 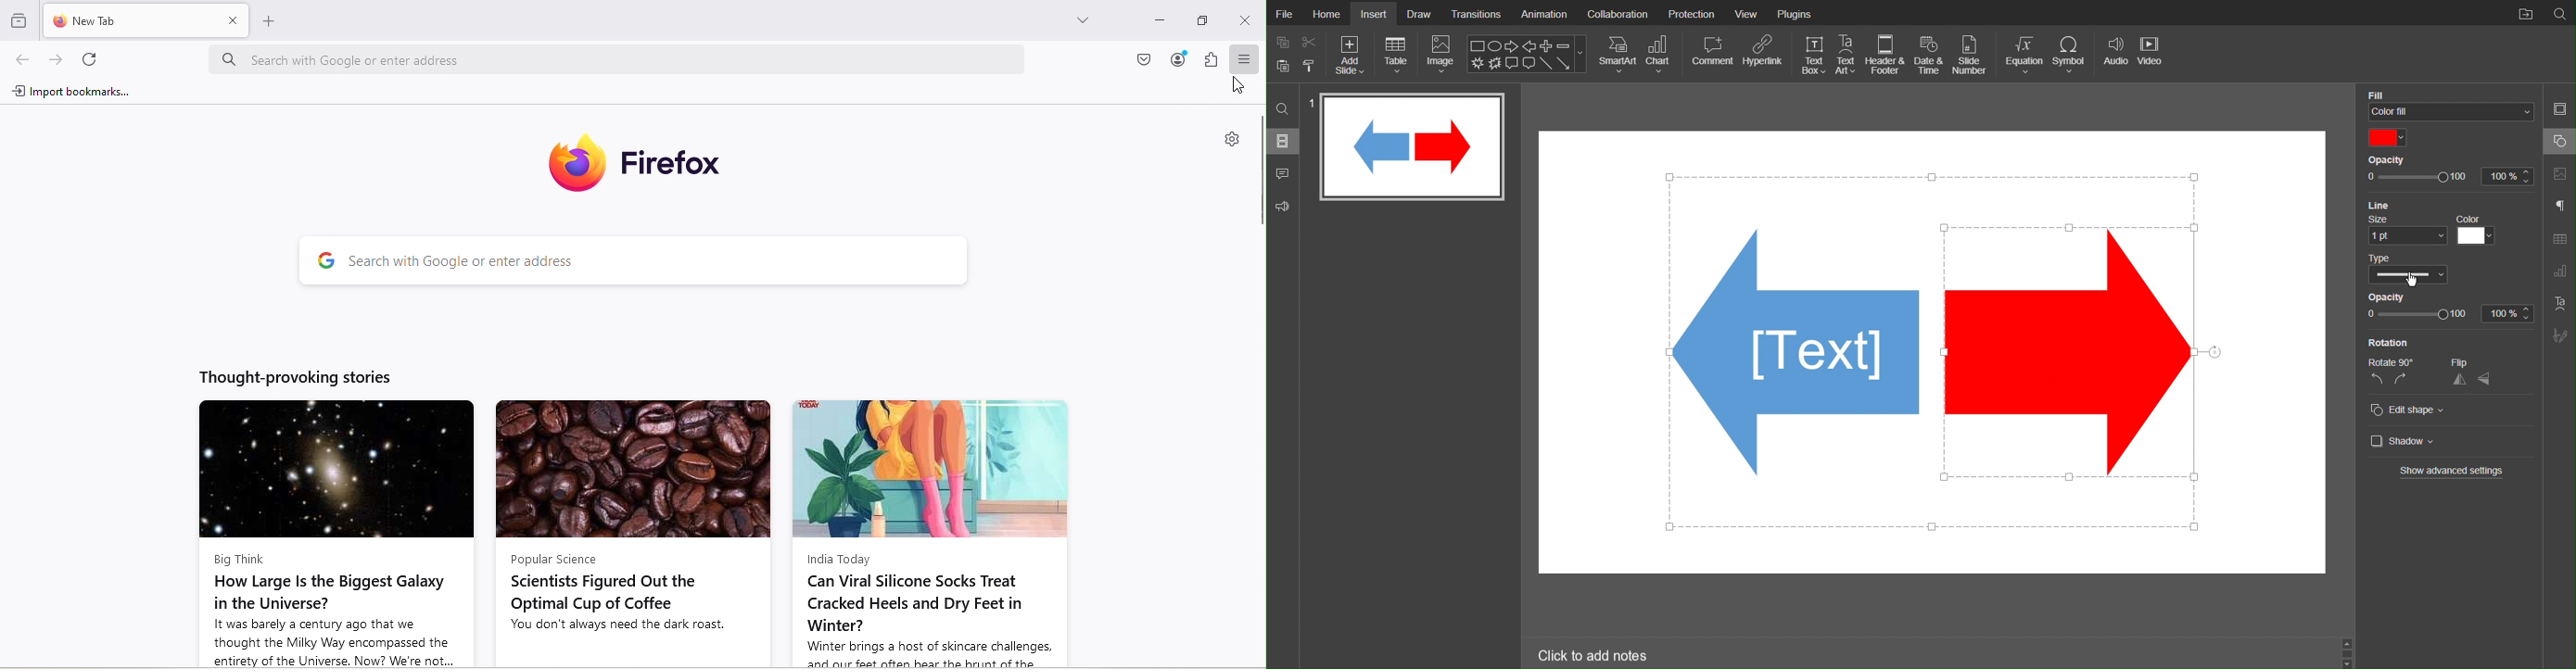 I want to click on Shapes, so click(x=1793, y=360).